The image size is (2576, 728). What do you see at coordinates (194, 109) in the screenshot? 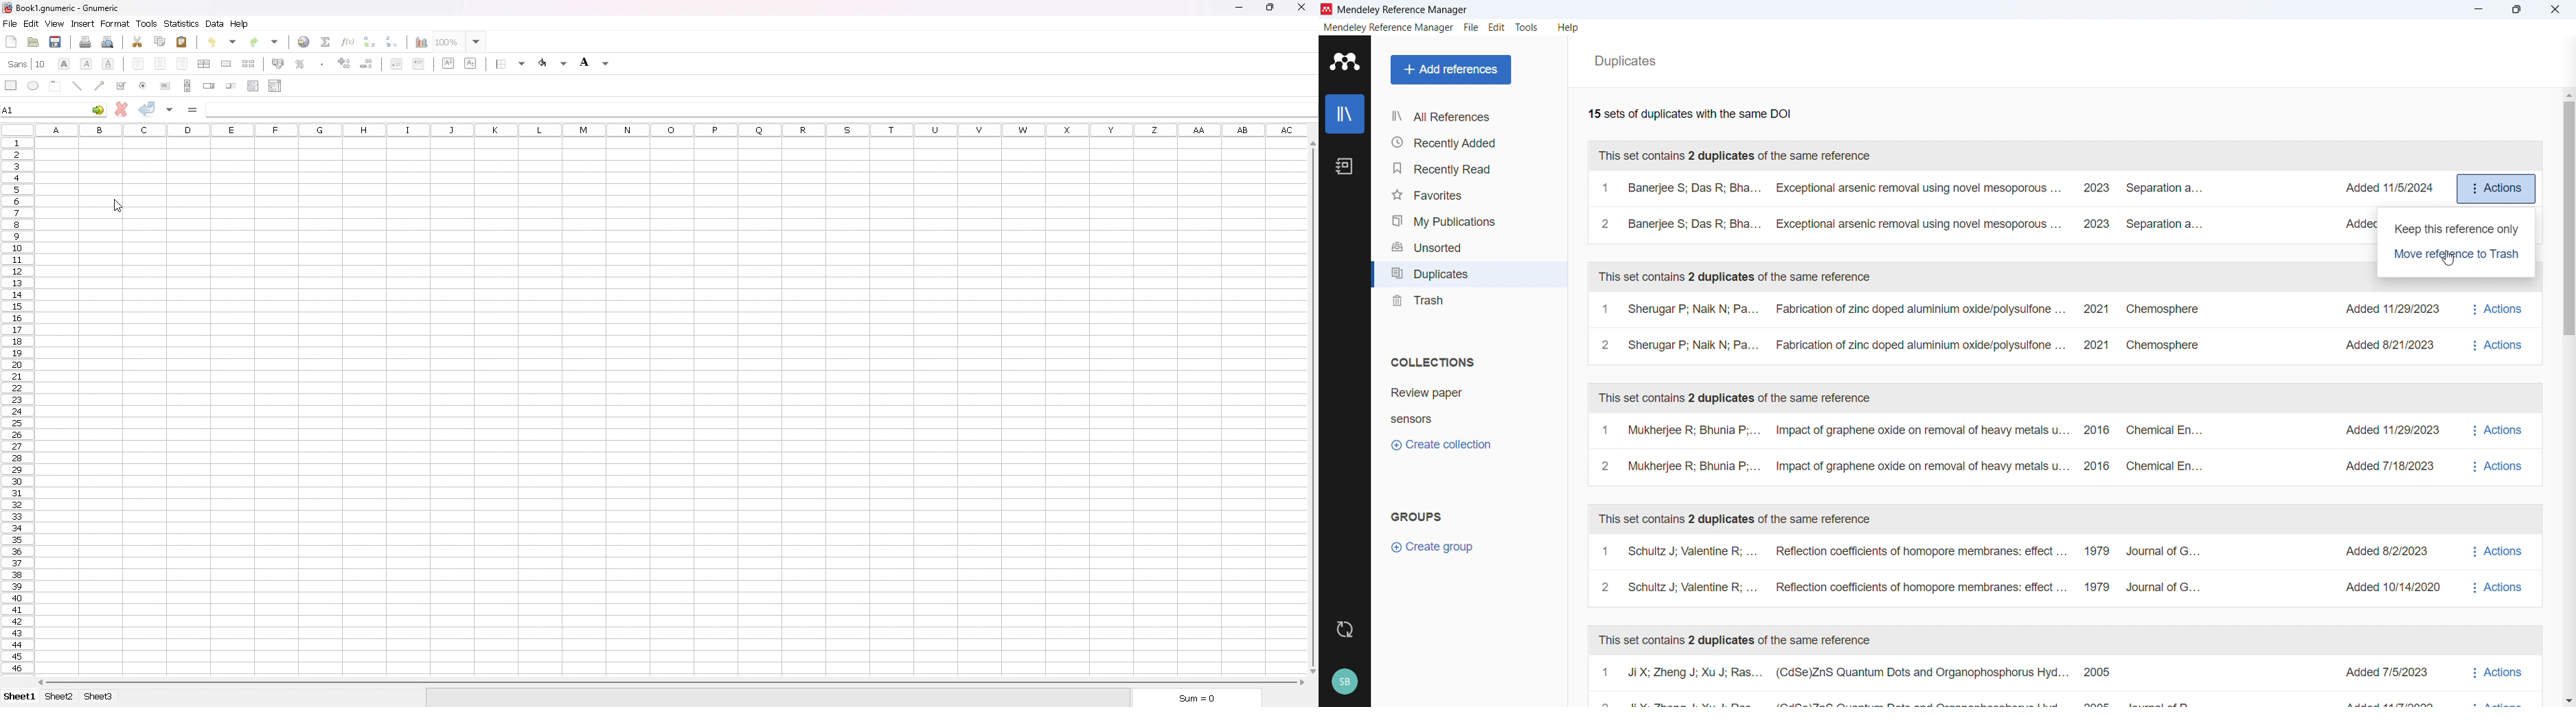
I see `formula` at bounding box center [194, 109].